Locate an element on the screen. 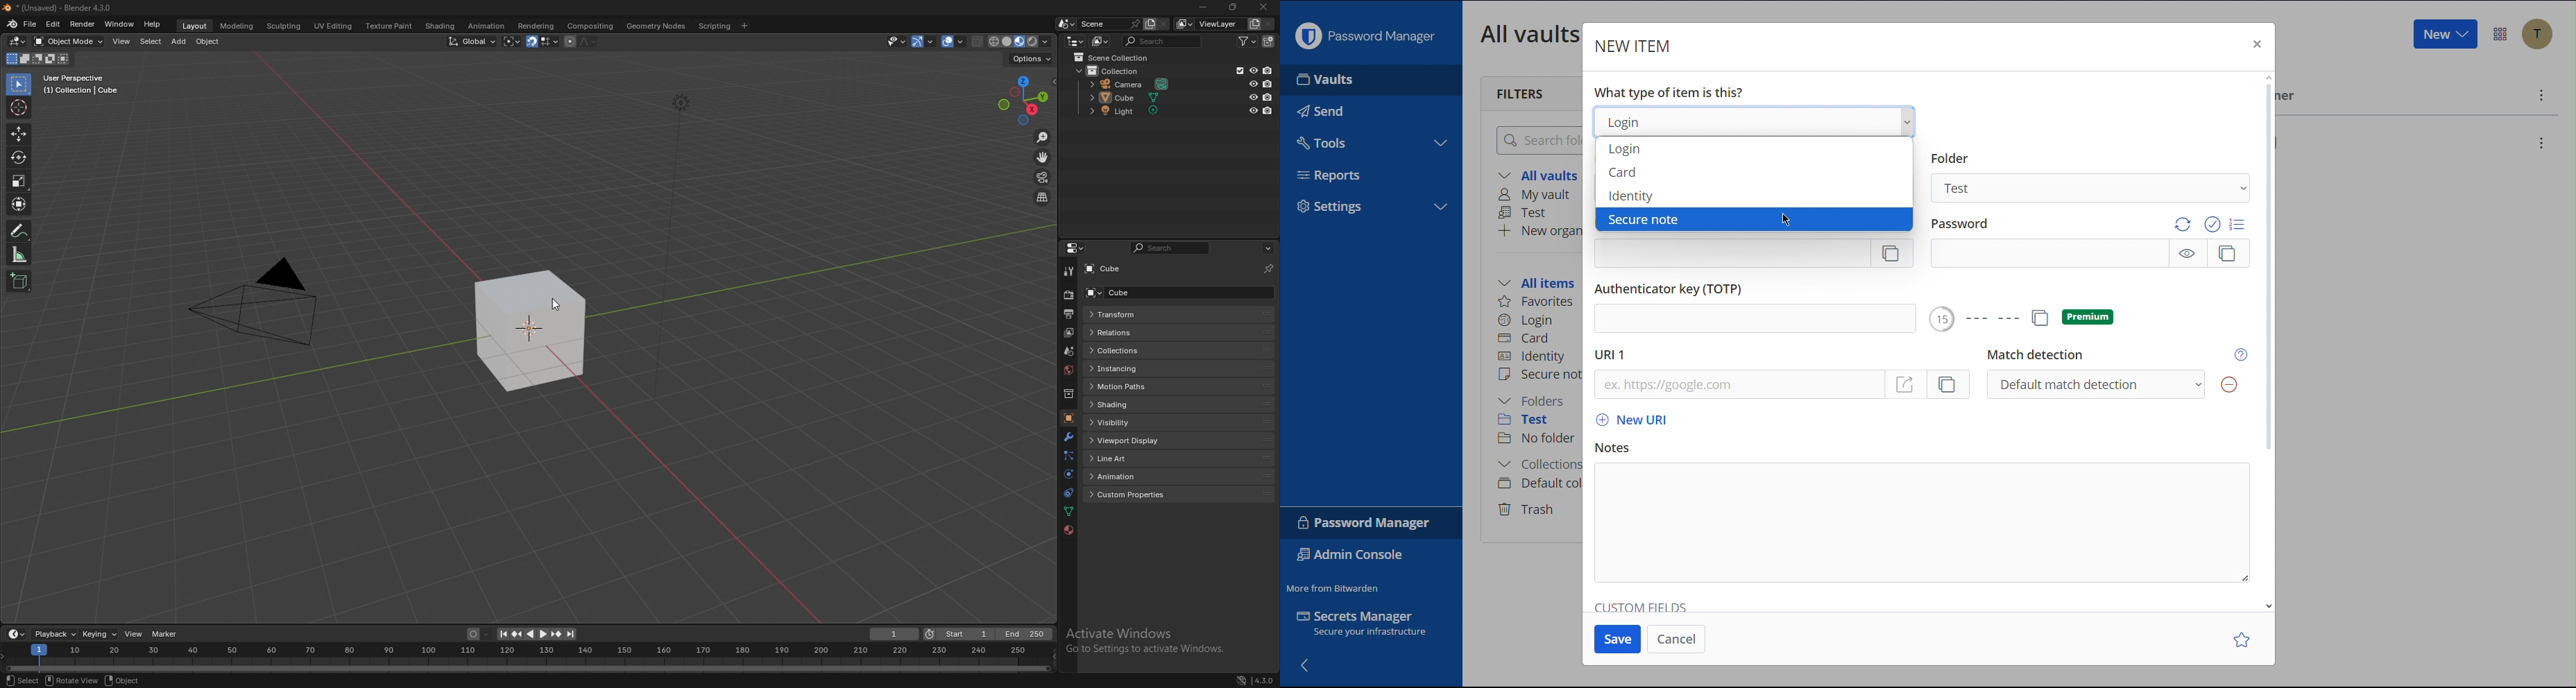 The height and width of the screenshot is (700, 2576). Test is located at coordinates (1526, 213).